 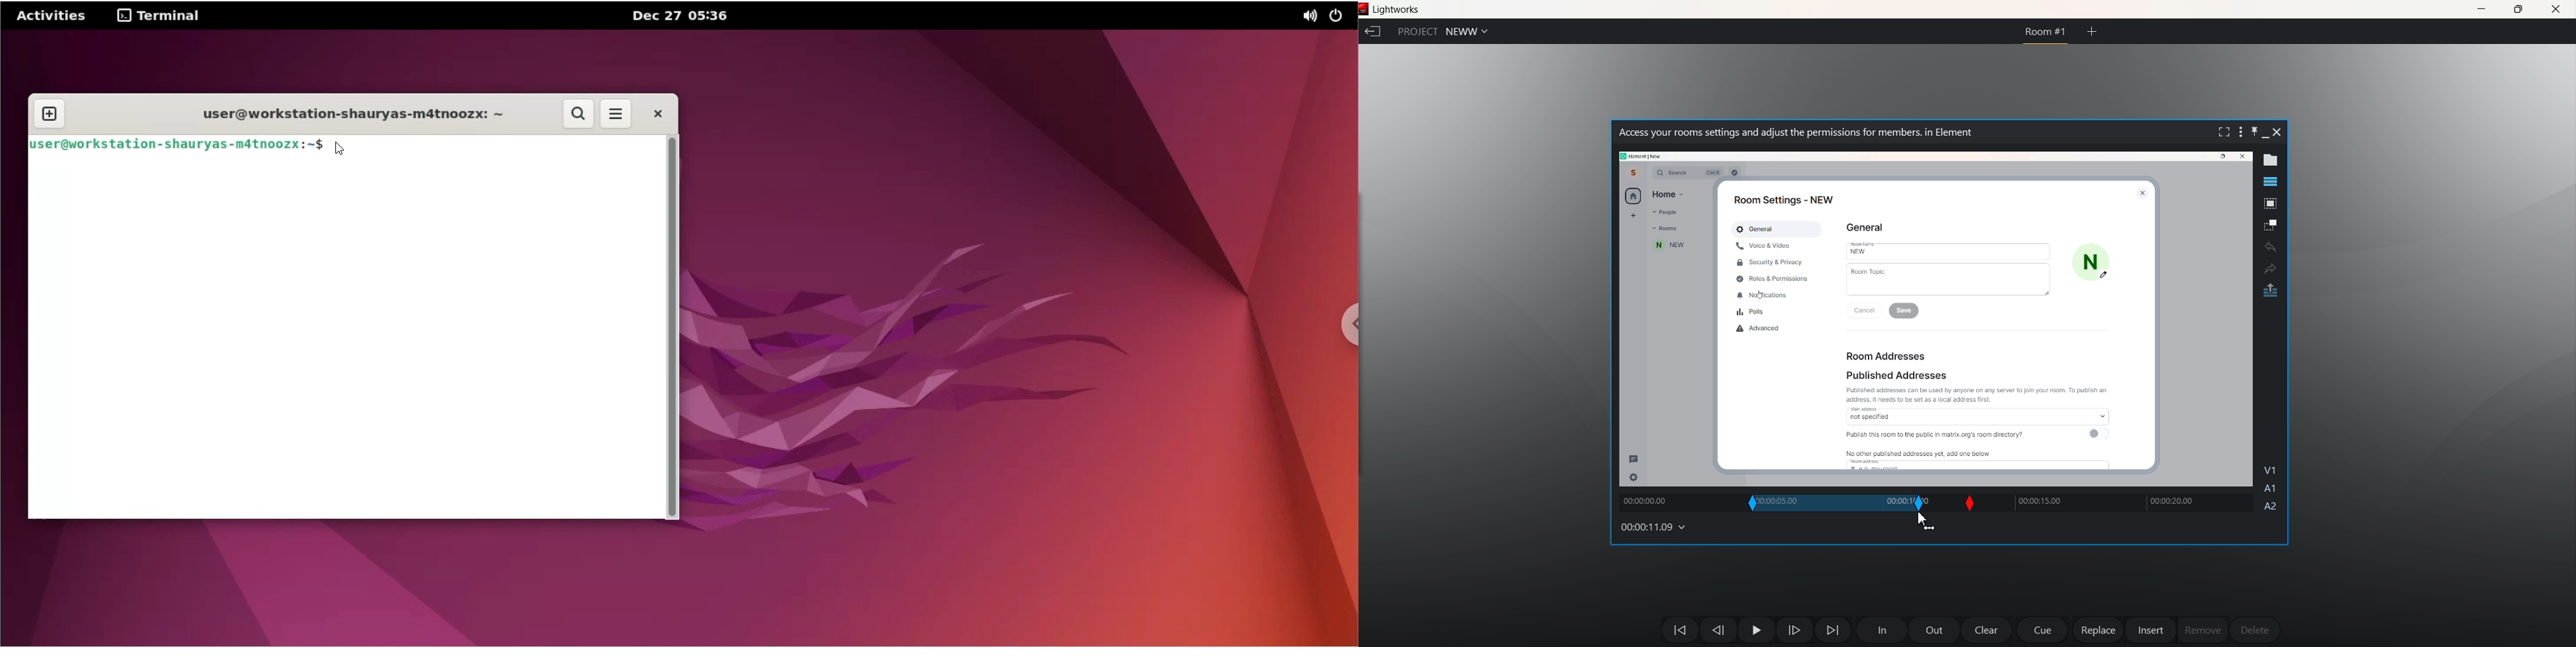 I want to click on Cancel, so click(x=1866, y=309).